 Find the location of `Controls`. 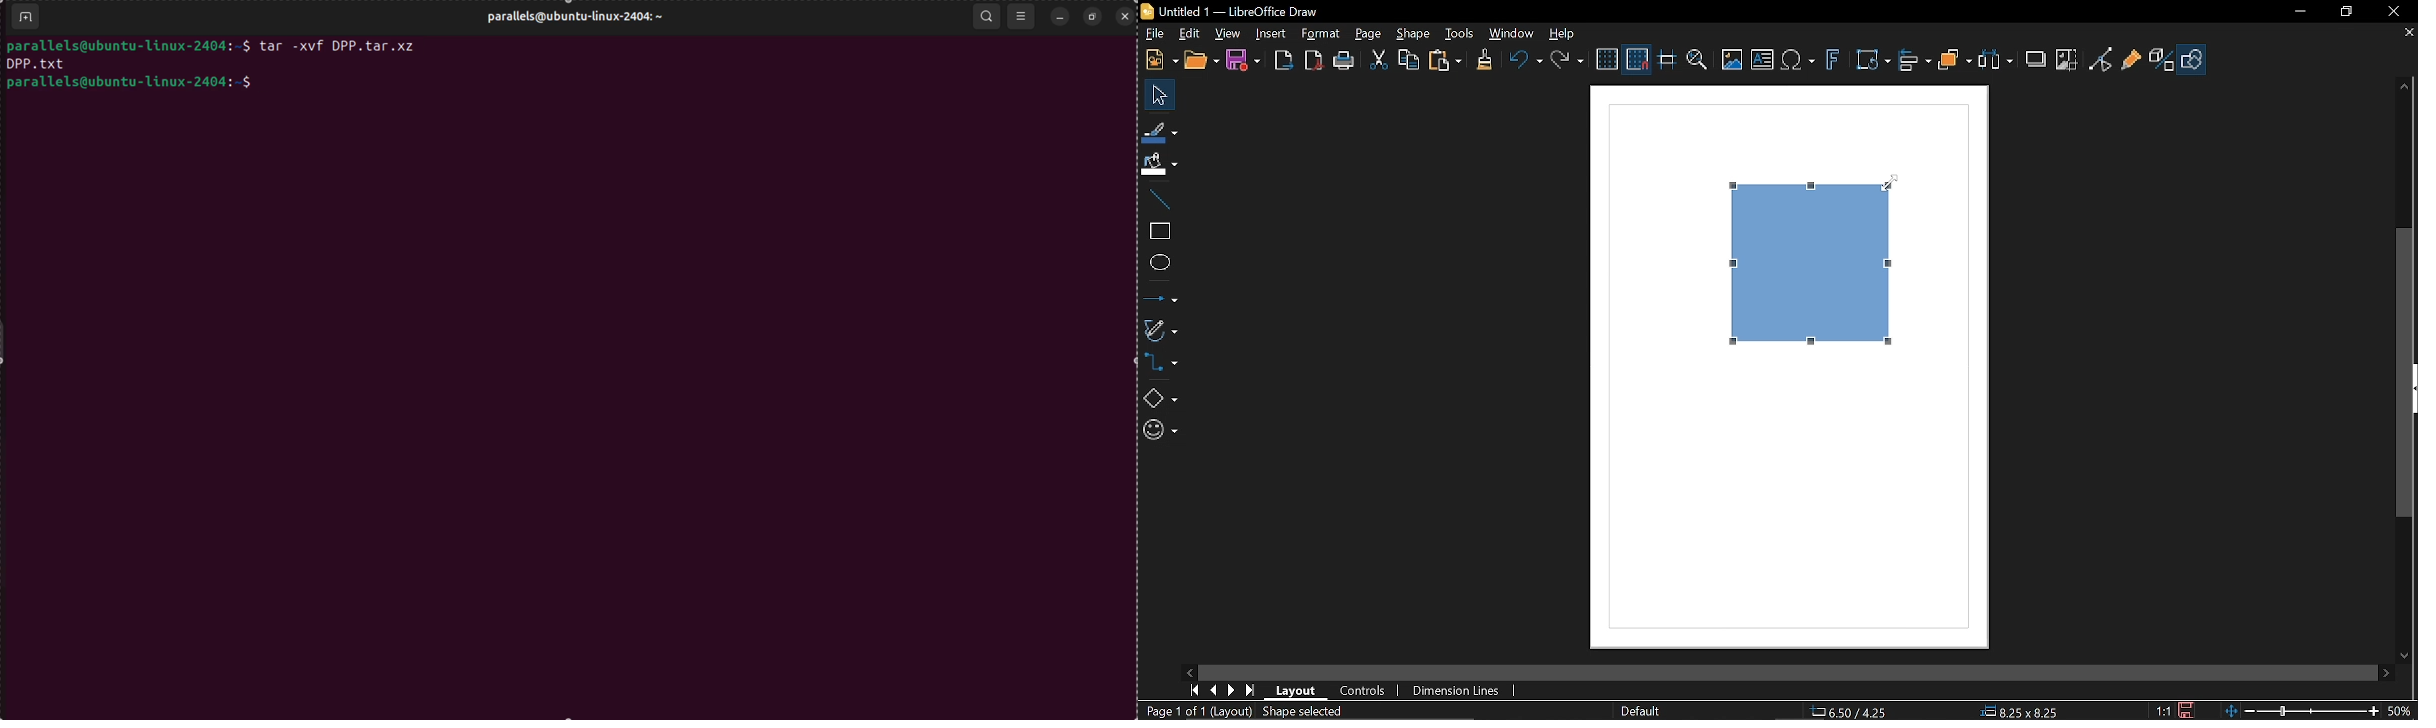

Controls is located at coordinates (1361, 691).